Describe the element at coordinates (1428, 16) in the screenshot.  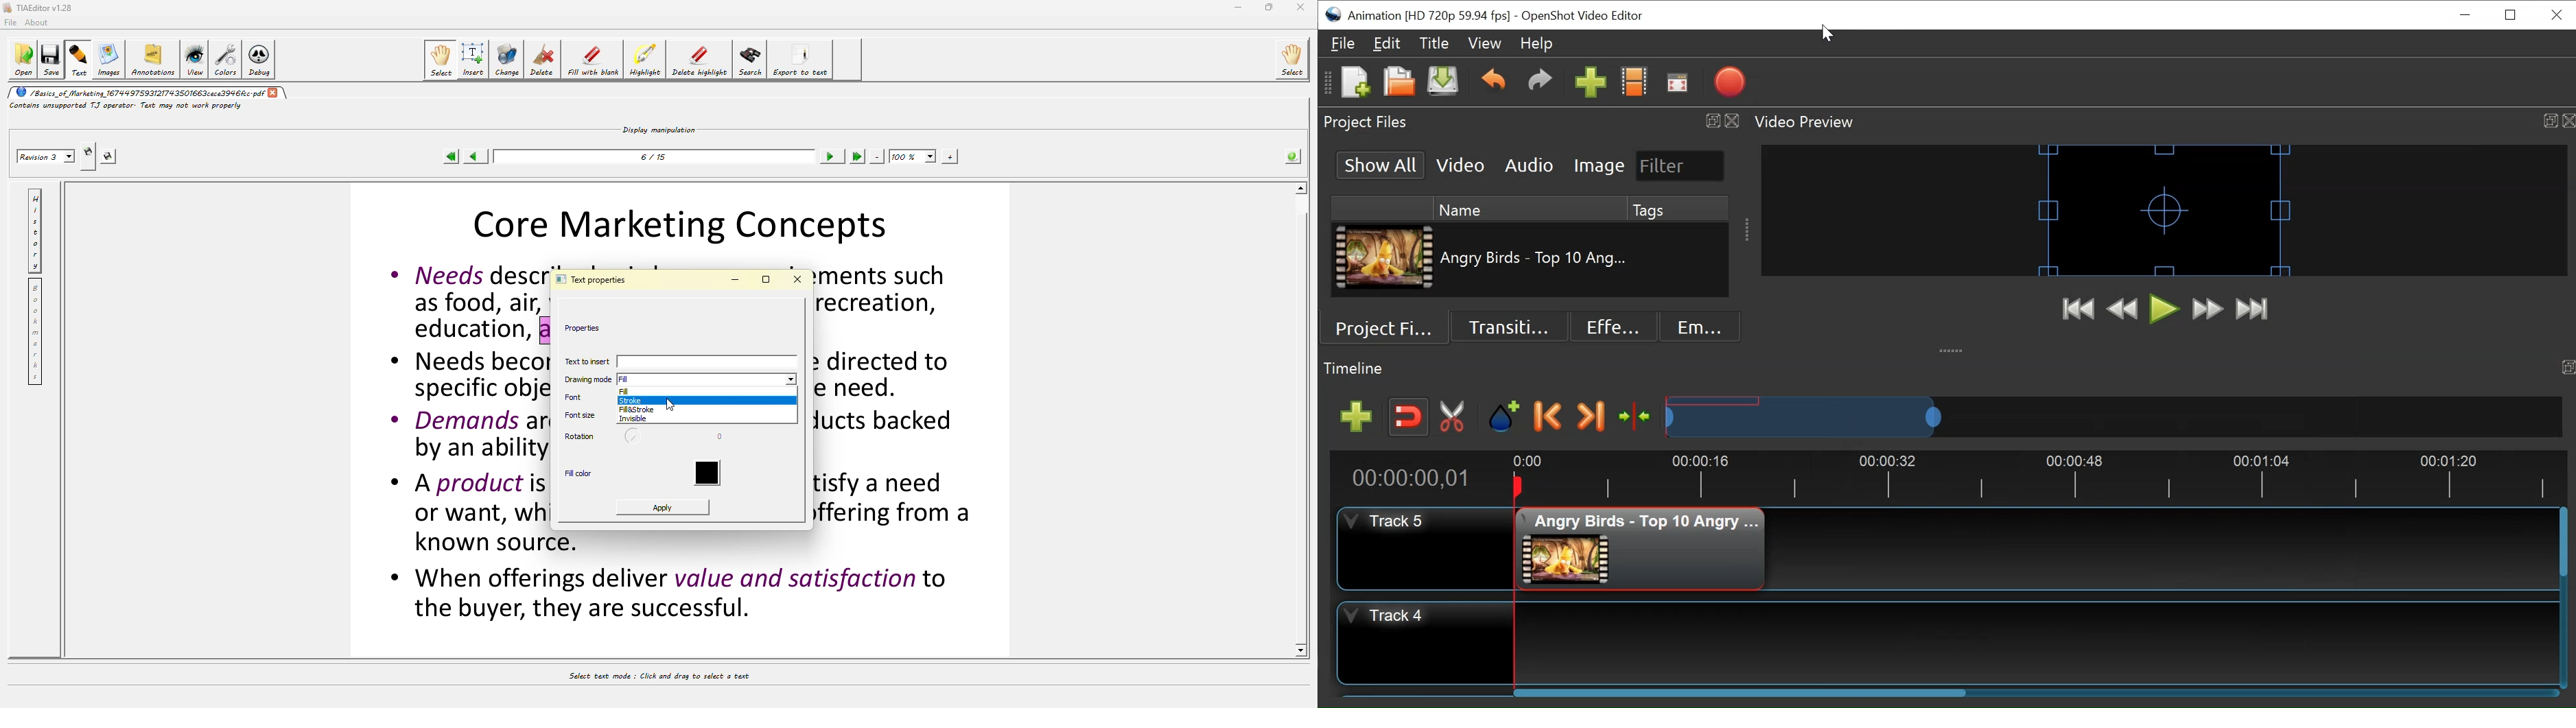
I see `Project Name` at that location.